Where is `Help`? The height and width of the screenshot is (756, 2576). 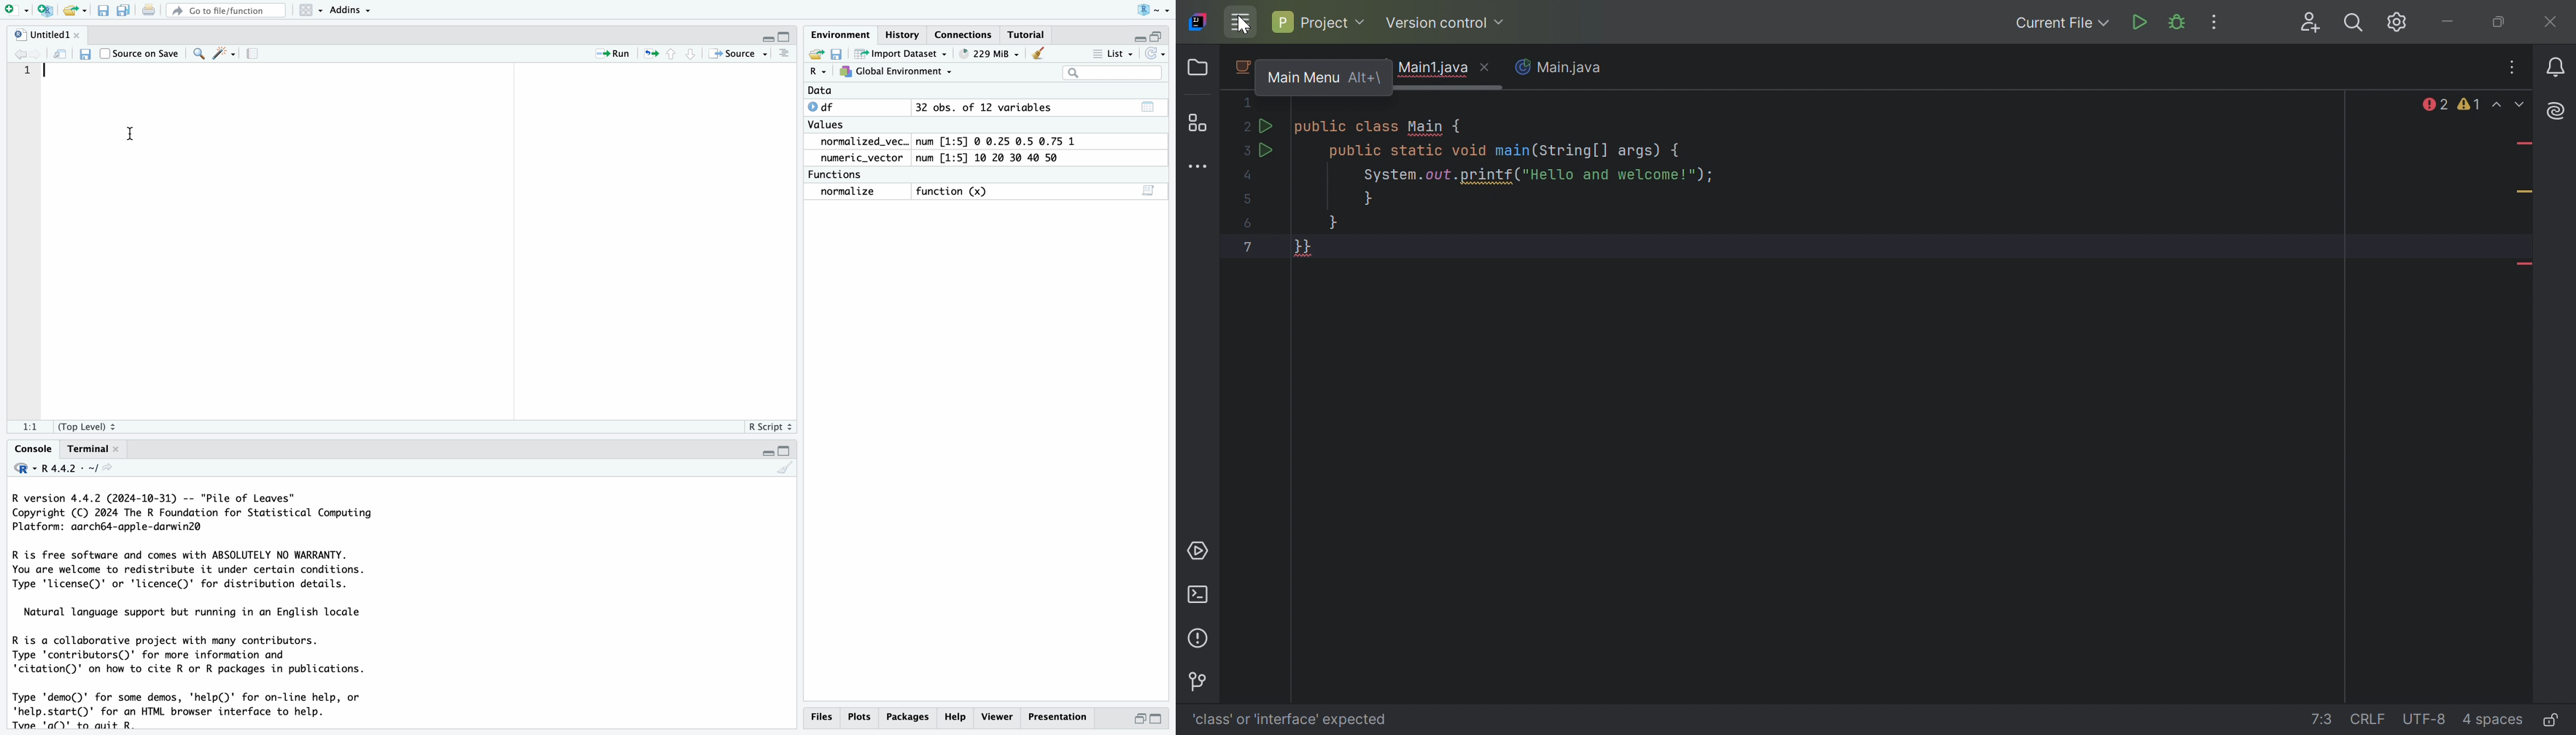
Help is located at coordinates (908, 717).